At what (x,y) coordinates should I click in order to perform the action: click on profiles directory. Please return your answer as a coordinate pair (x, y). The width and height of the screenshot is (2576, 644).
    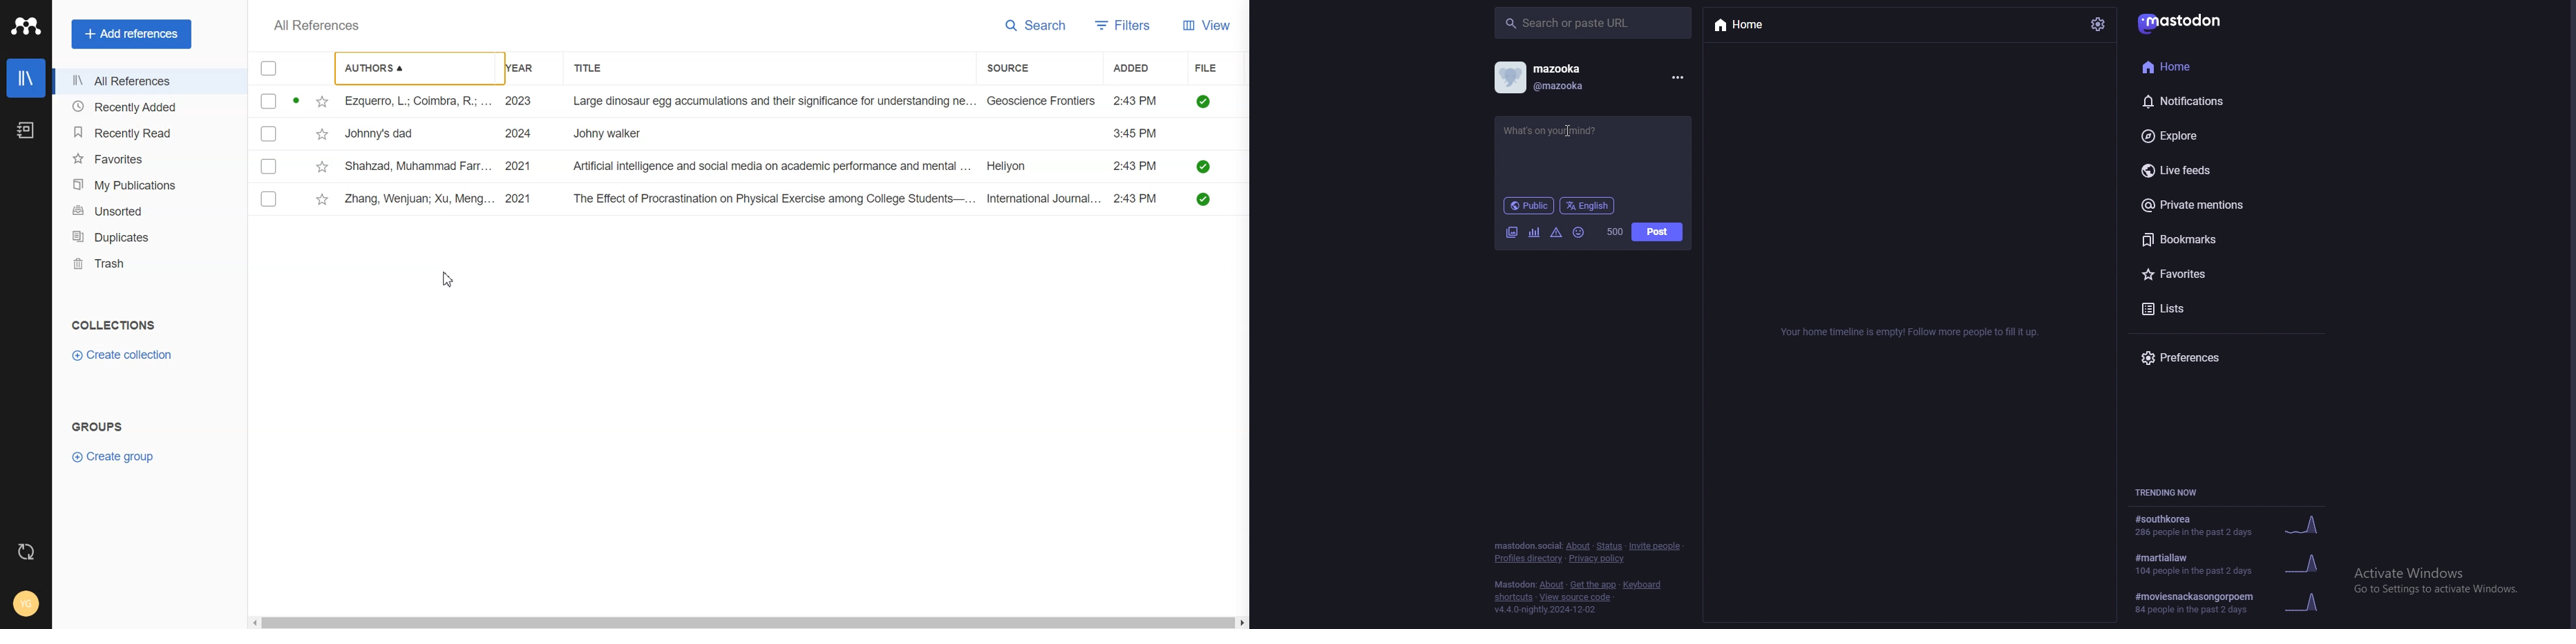
    Looking at the image, I should click on (1528, 558).